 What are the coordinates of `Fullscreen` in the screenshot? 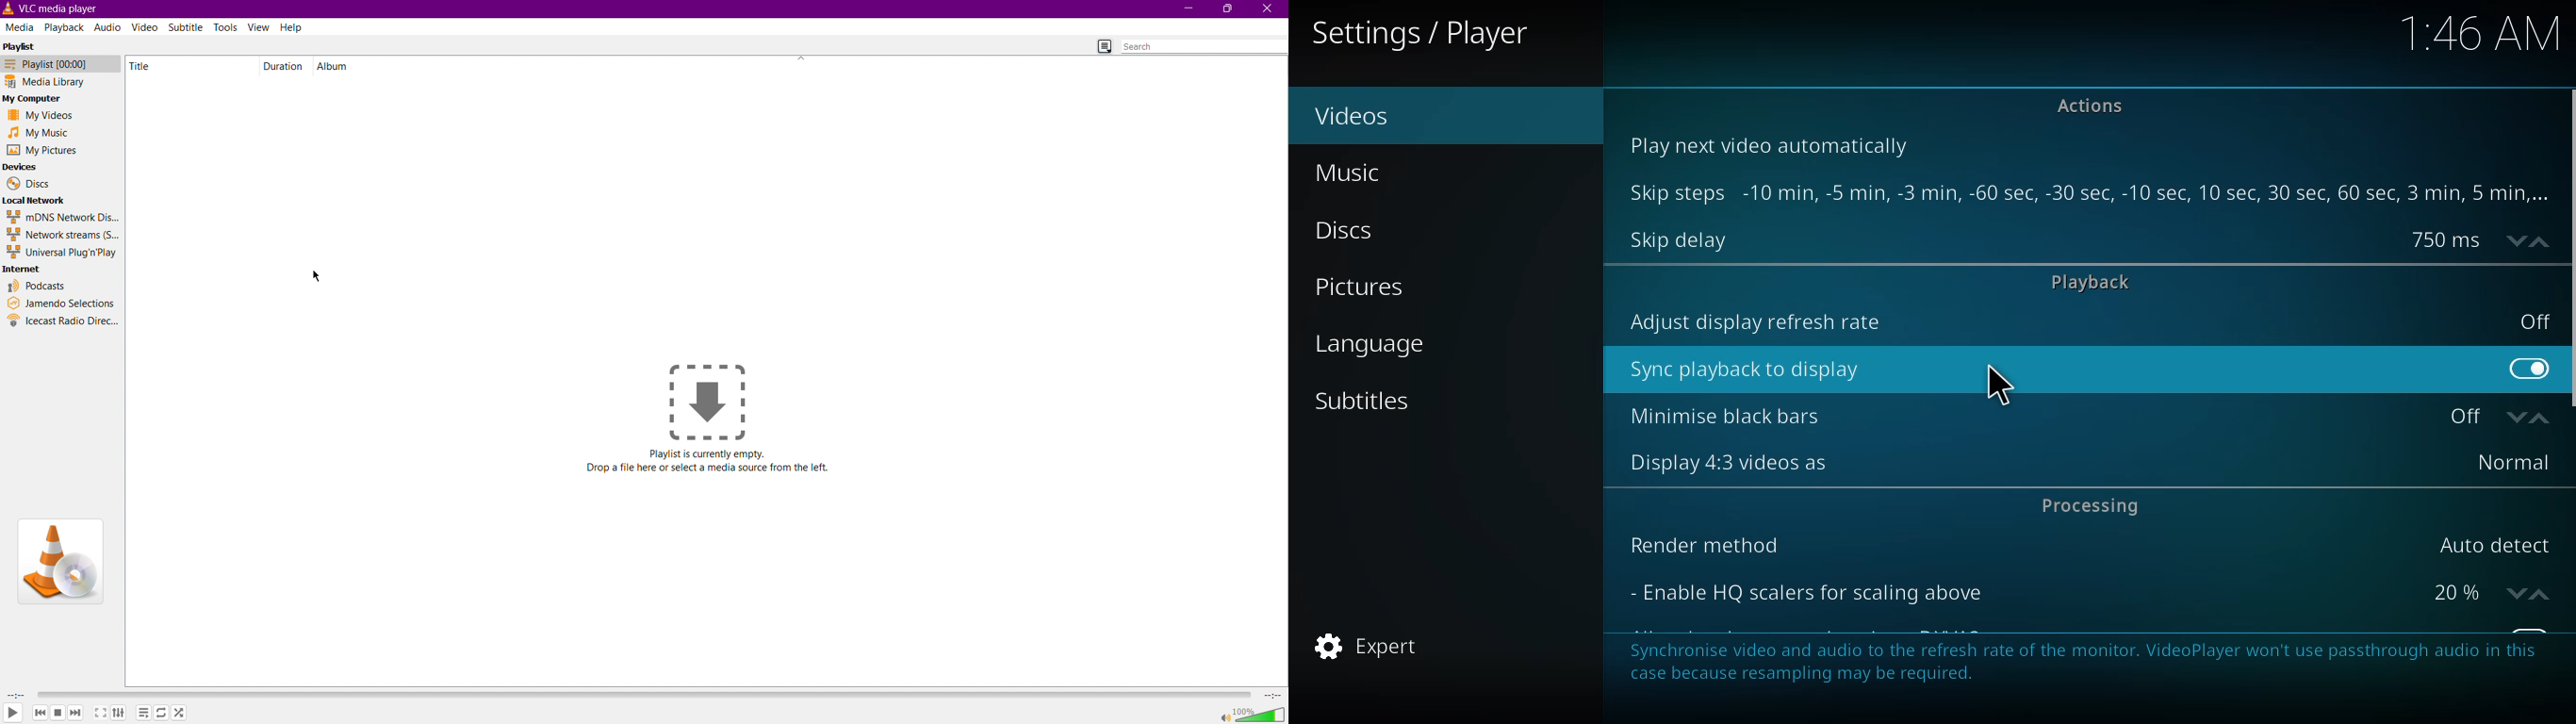 It's located at (99, 713).